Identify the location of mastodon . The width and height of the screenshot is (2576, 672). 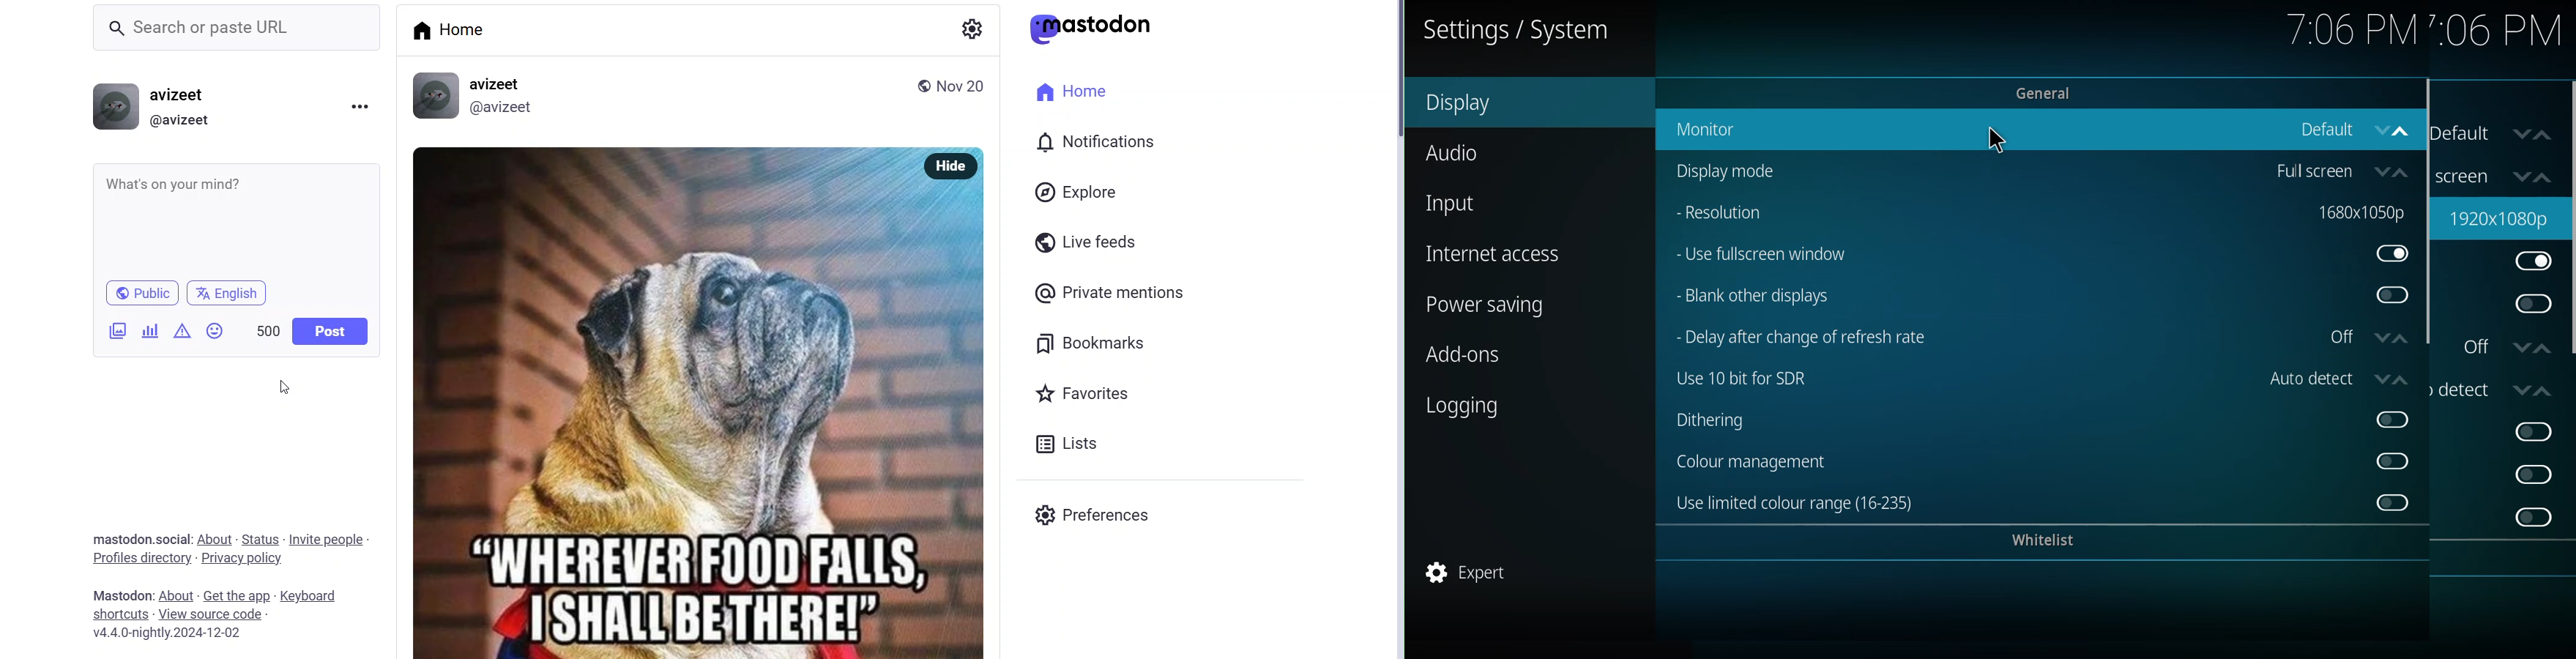
(1098, 27).